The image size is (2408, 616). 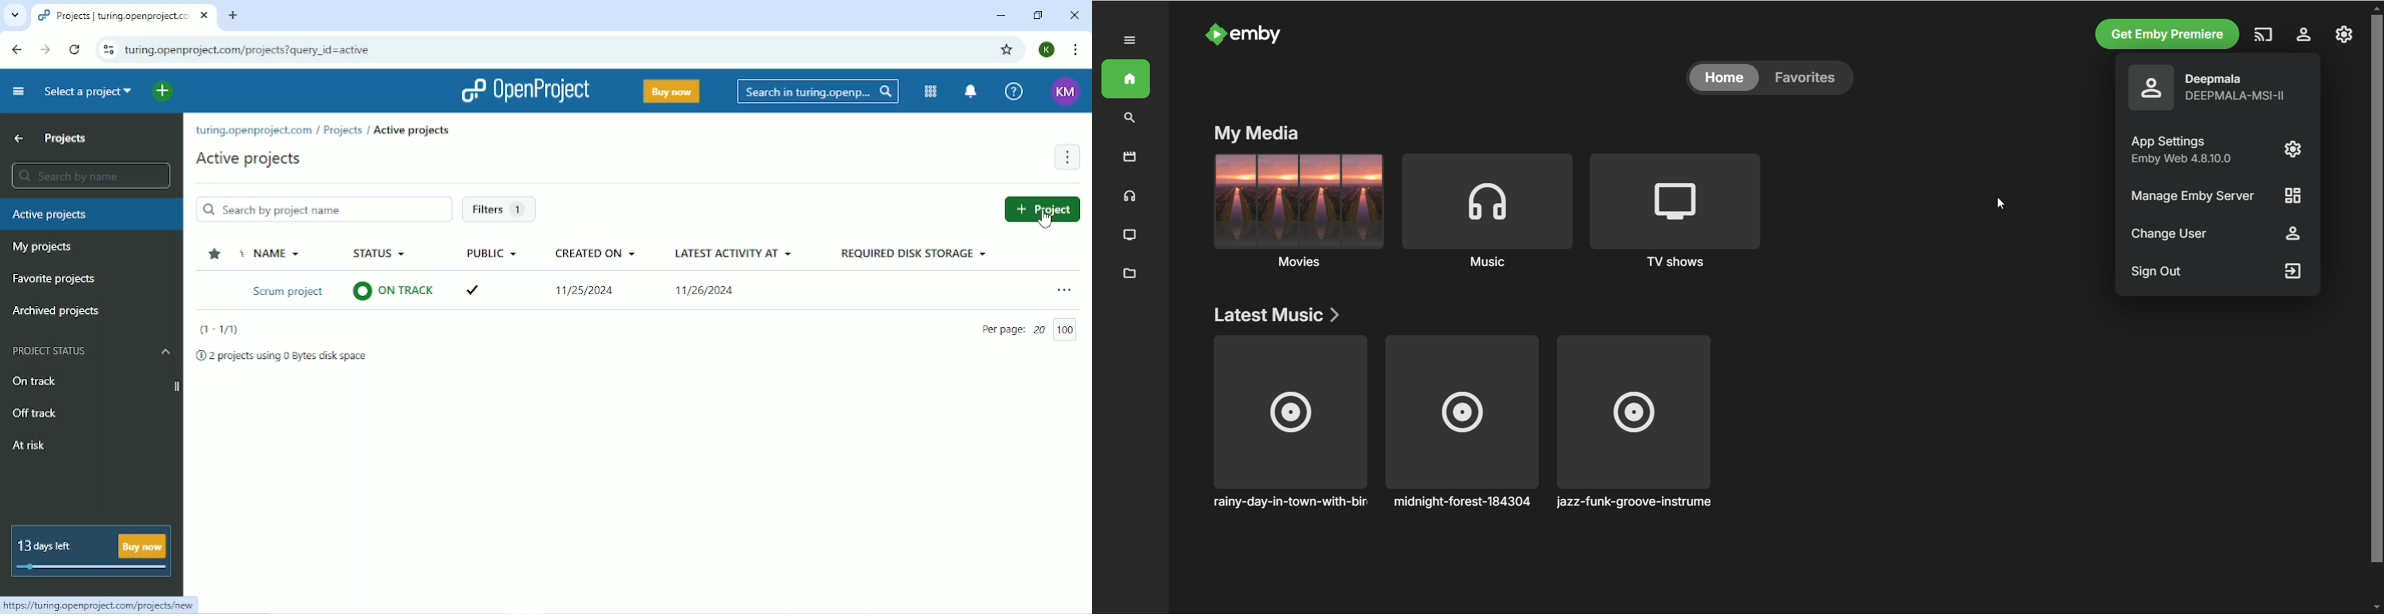 What do you see at coordinates (218, 329) in the screenshot?
I see `(1-1/)` at bounding box center [218, 329].